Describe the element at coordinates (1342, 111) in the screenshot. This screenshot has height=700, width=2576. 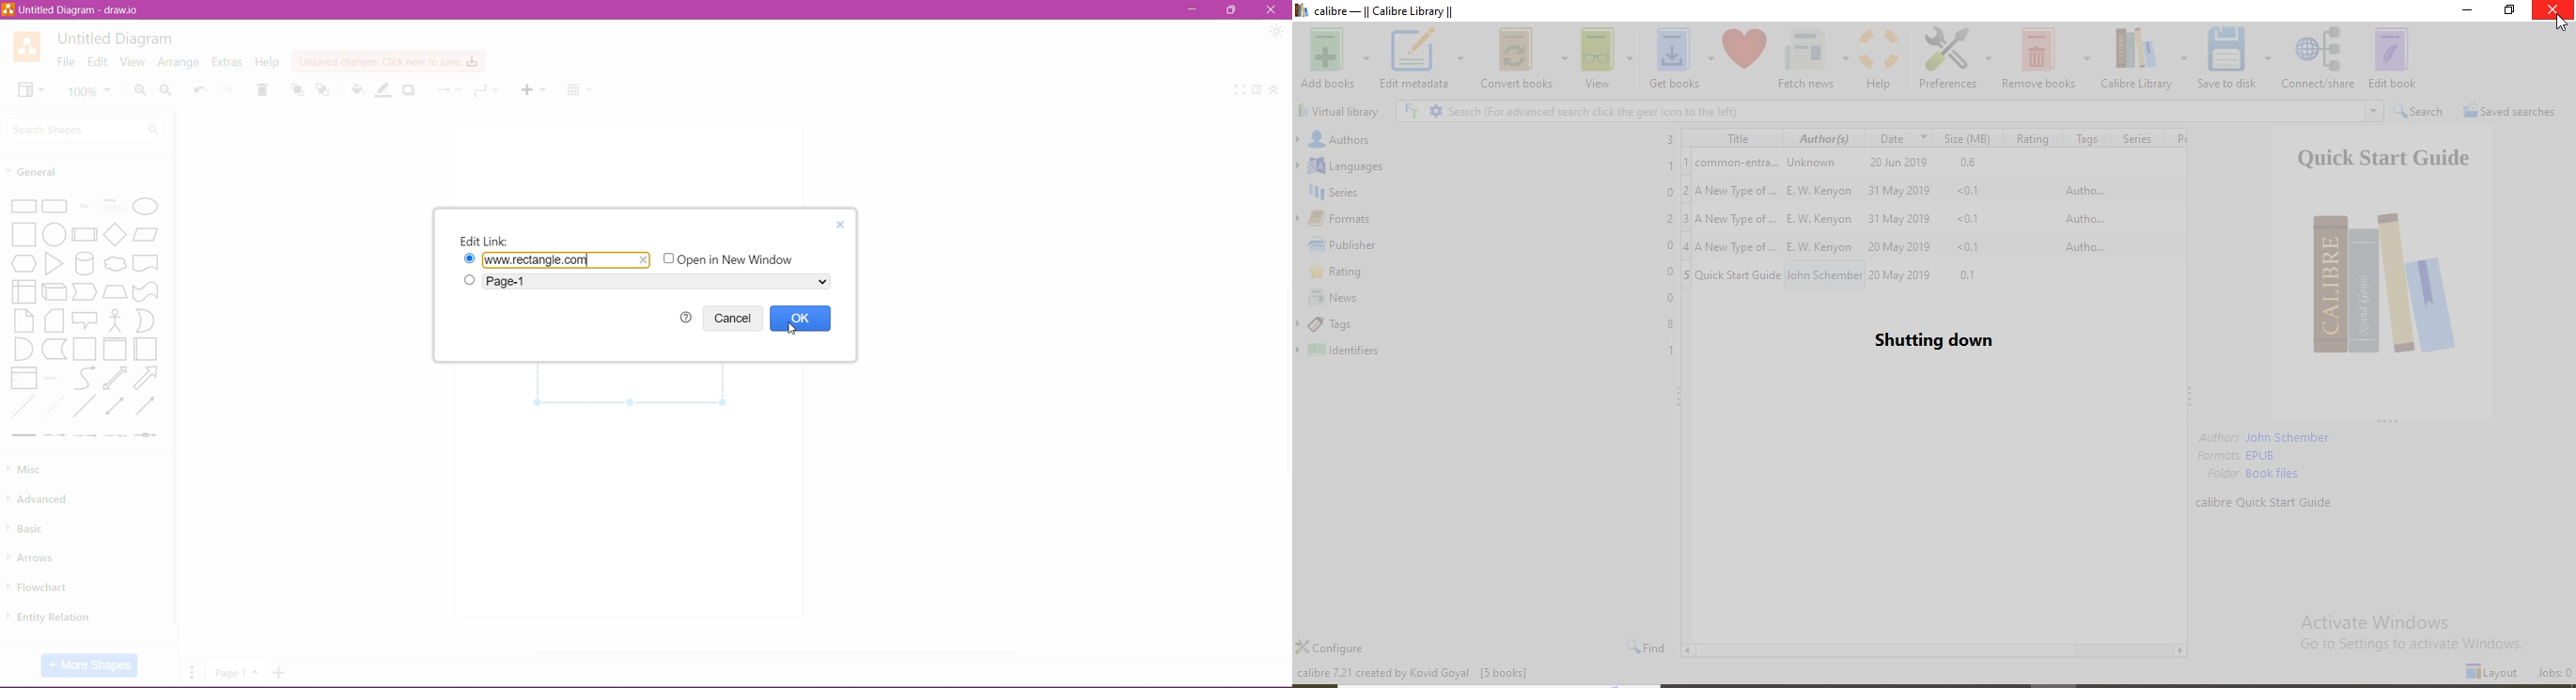
I see `virtual library` at that location.